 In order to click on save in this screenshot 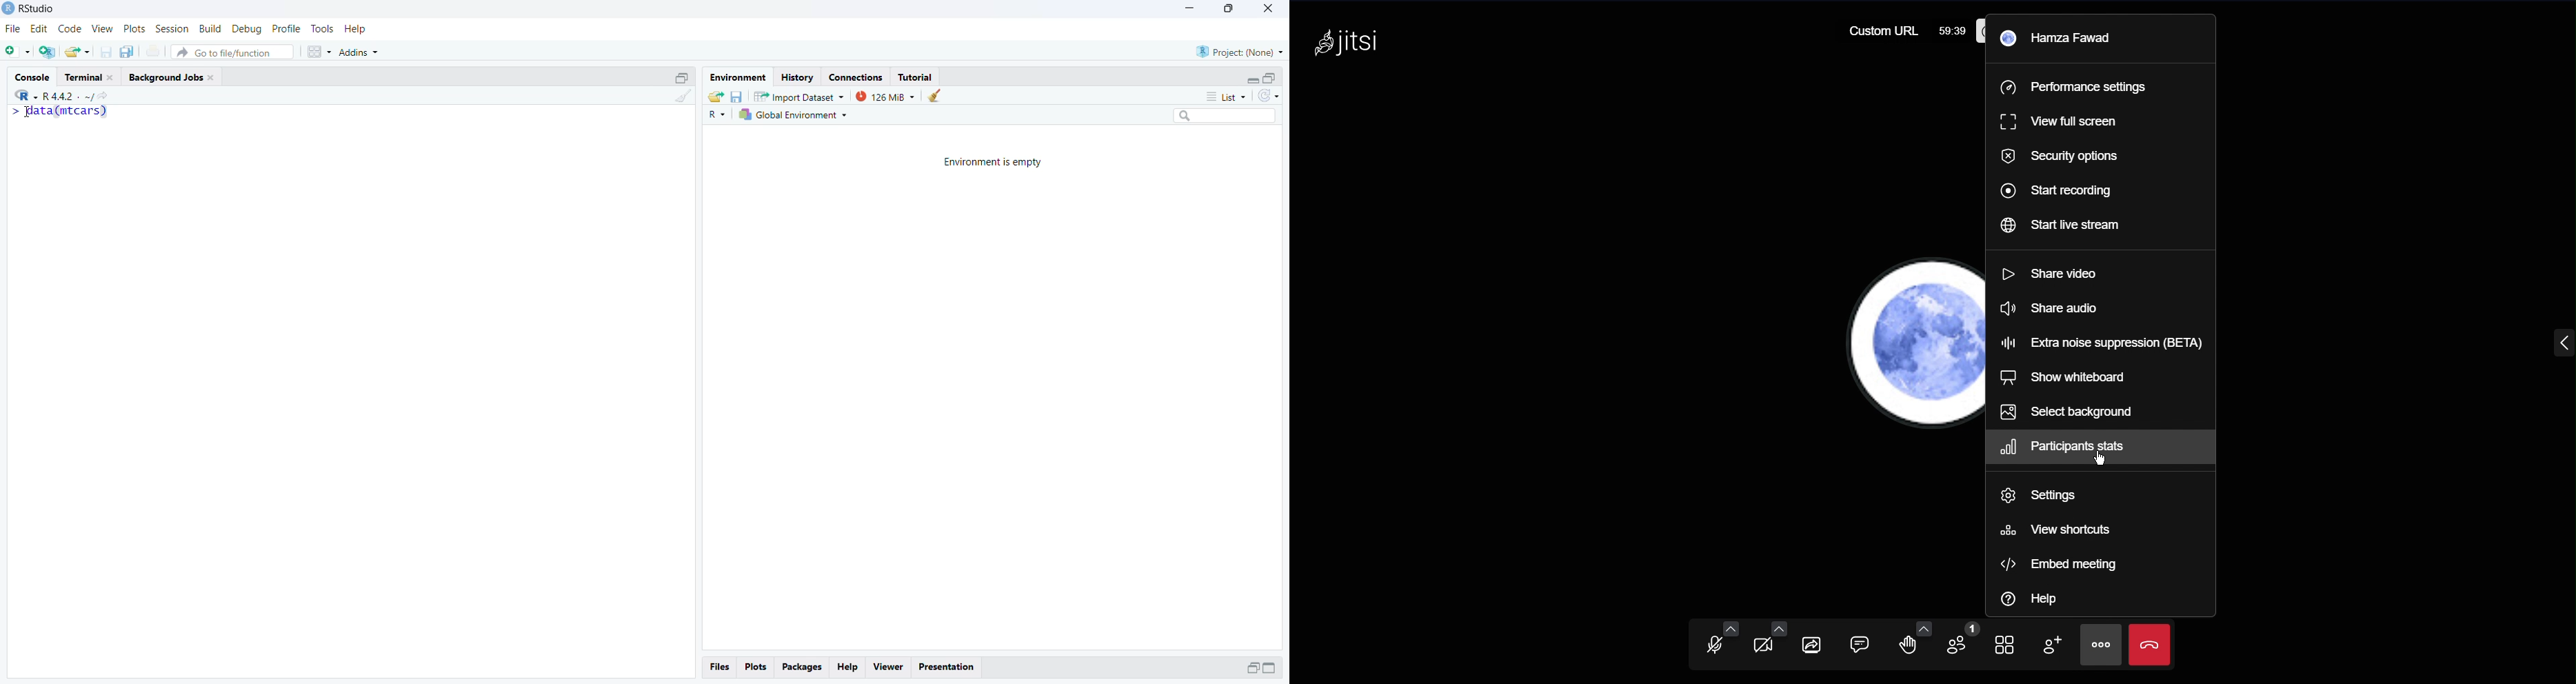, I will do `click(736, 95)`.